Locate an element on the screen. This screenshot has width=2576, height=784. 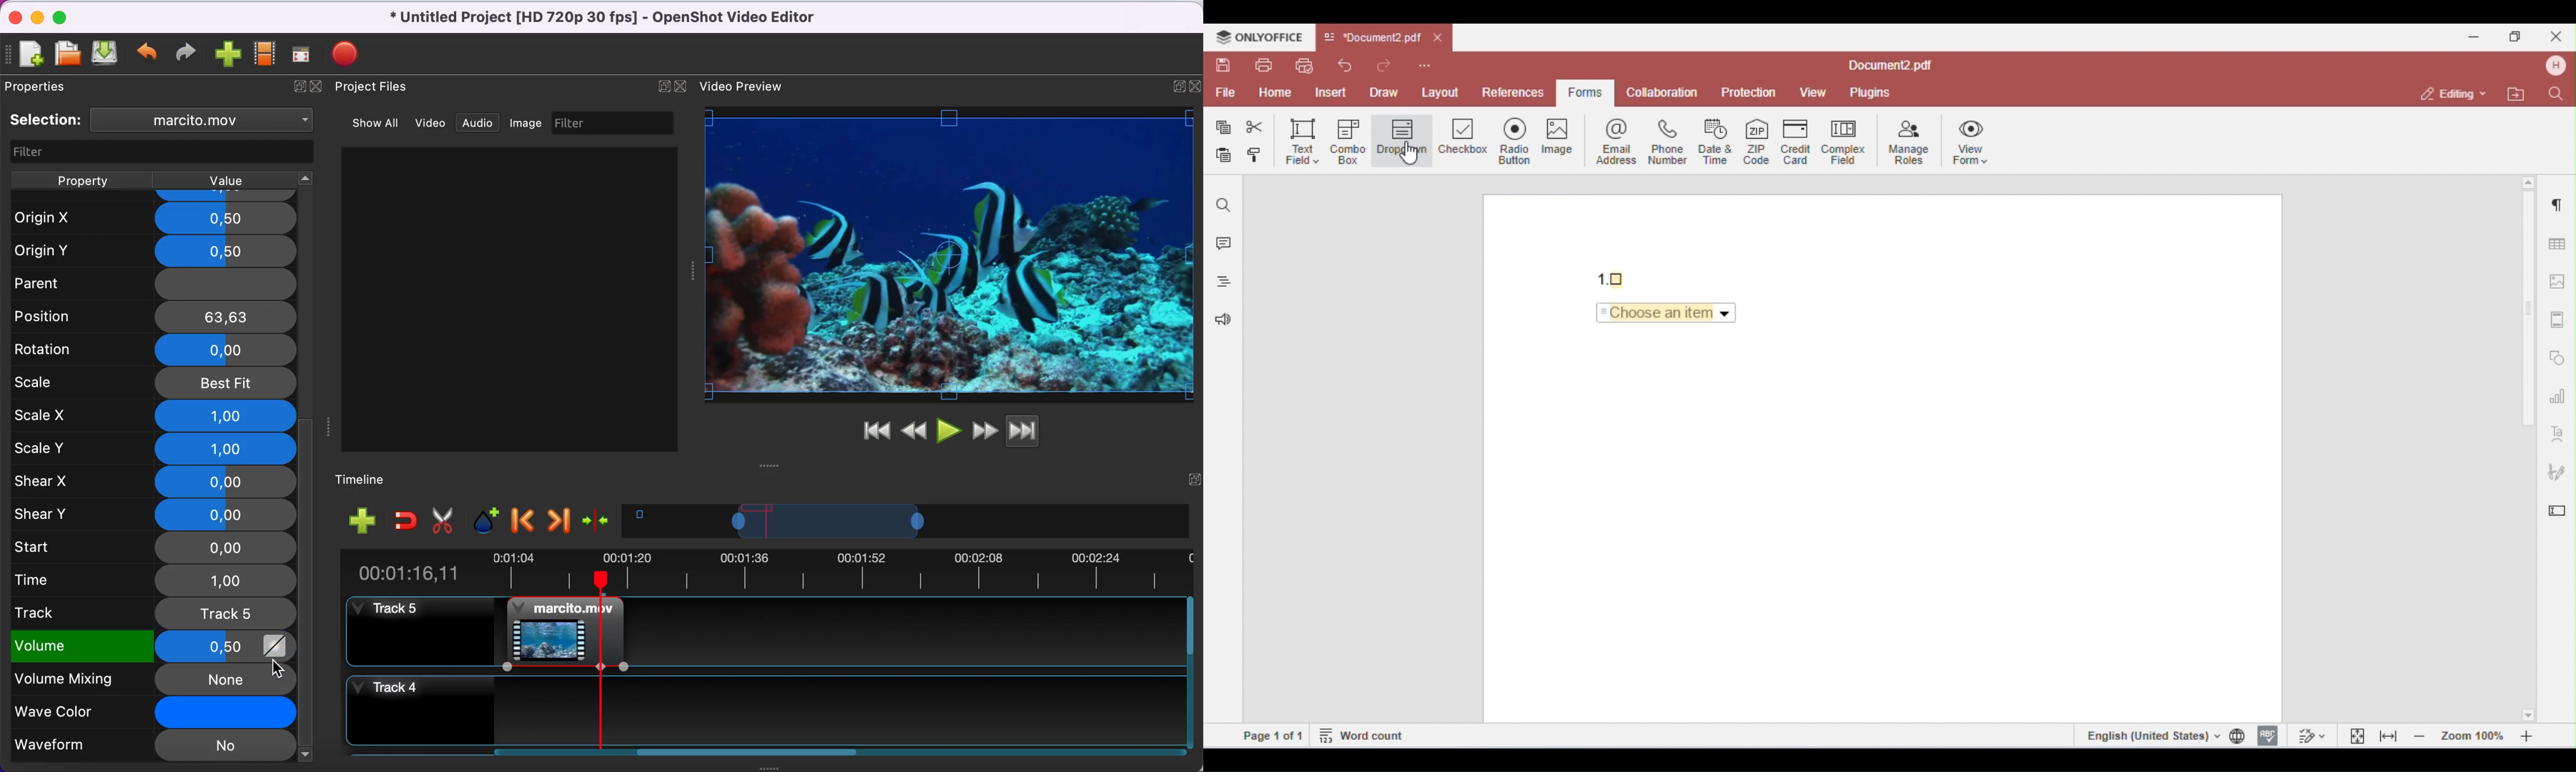
add marker is located at coordinates (487, 521).